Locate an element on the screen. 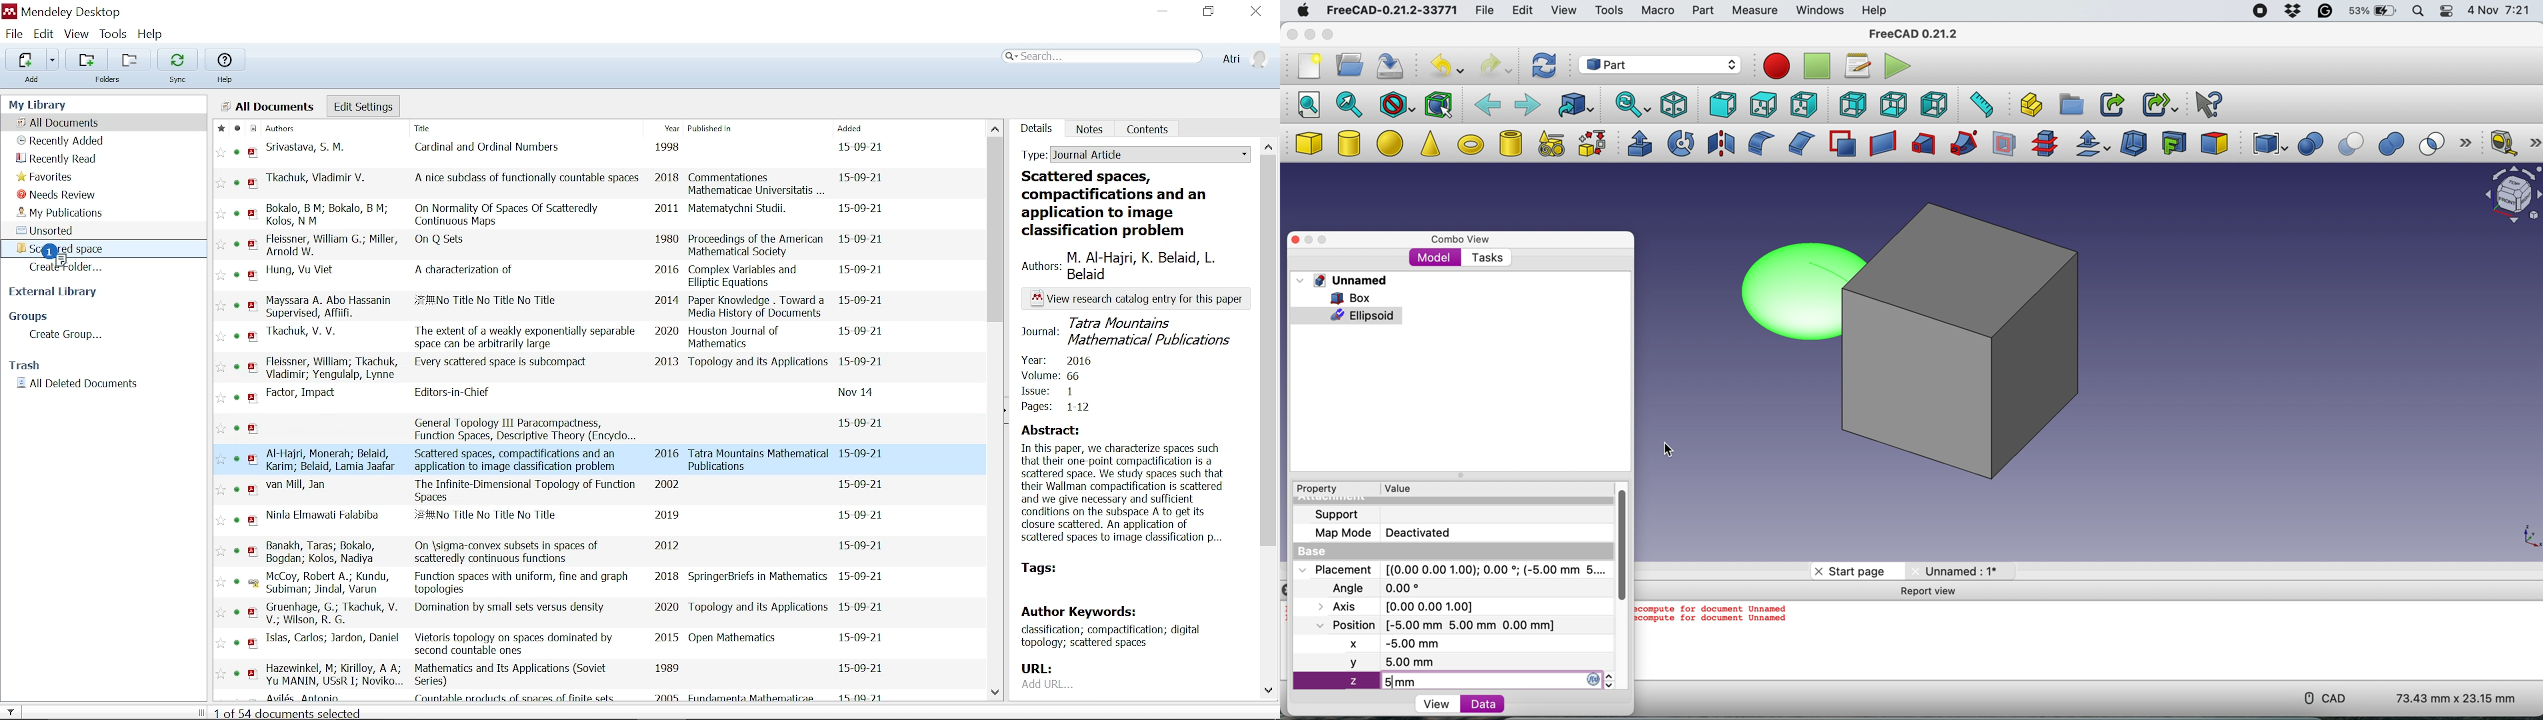 This screenshot has width=2548, height=728. documents selected is located at coordinates (292, 712).